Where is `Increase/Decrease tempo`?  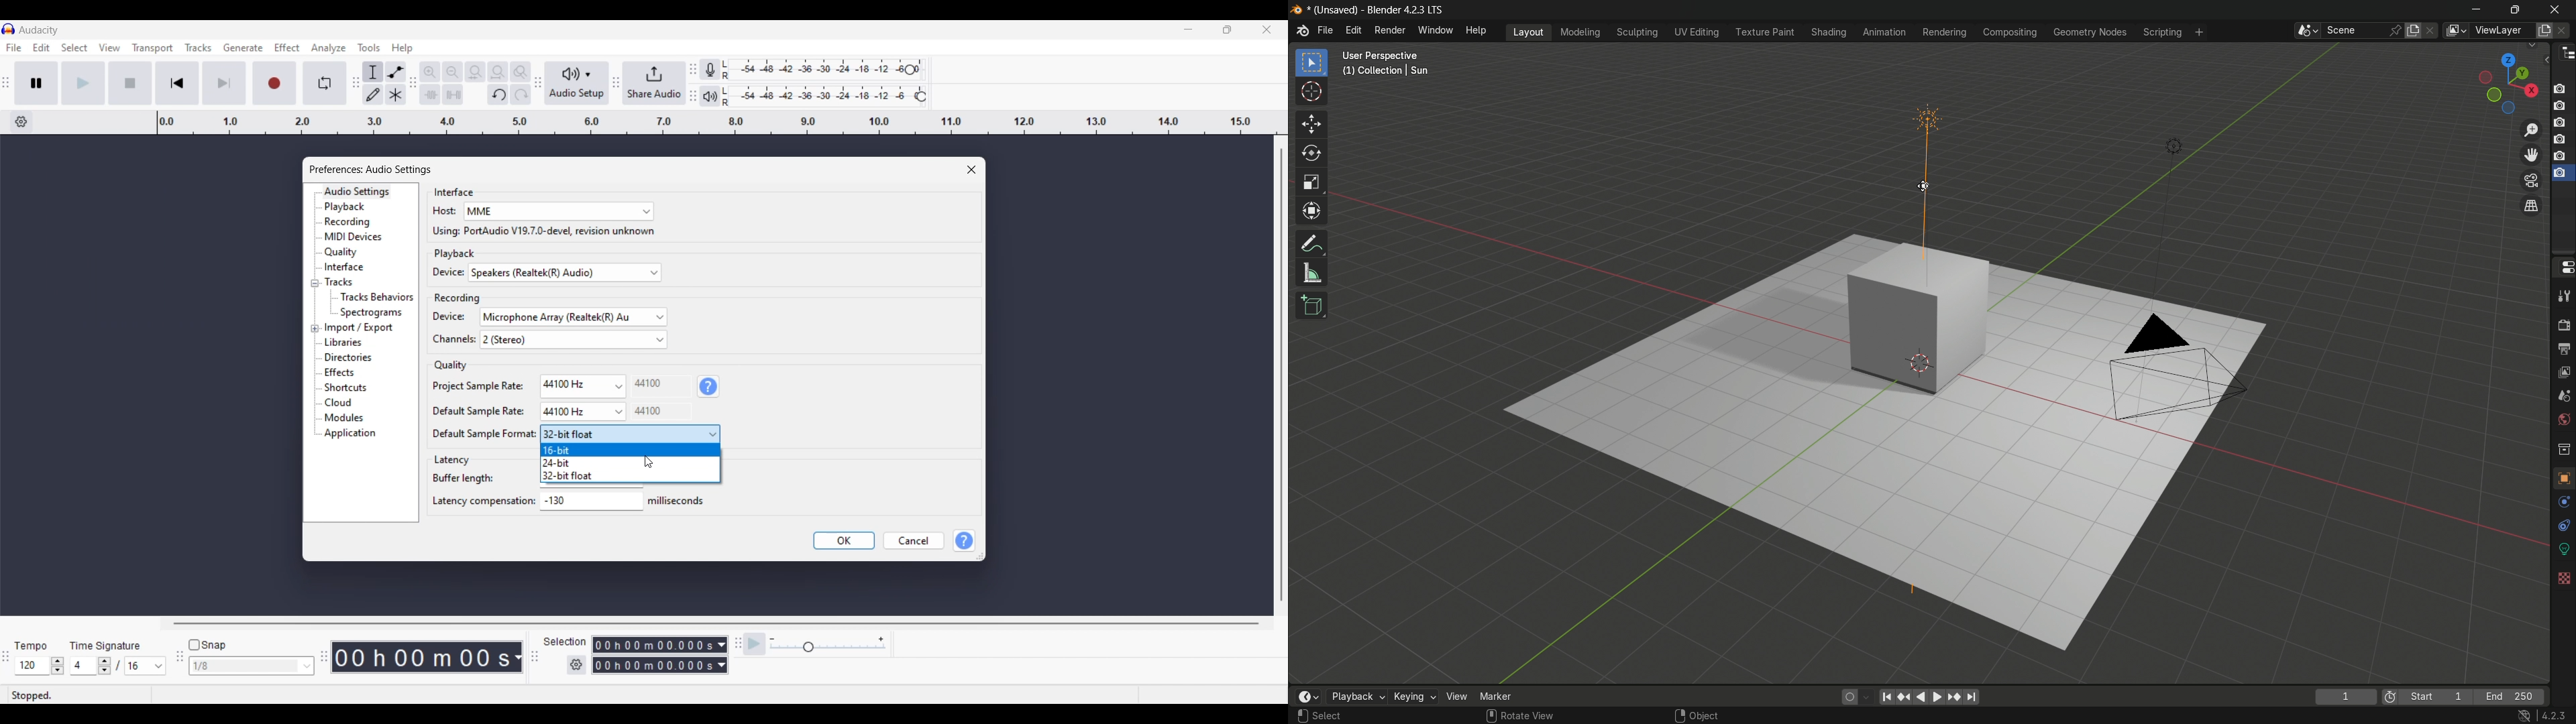 Increase/Decrease tempo is located at coordinates (58, 666).